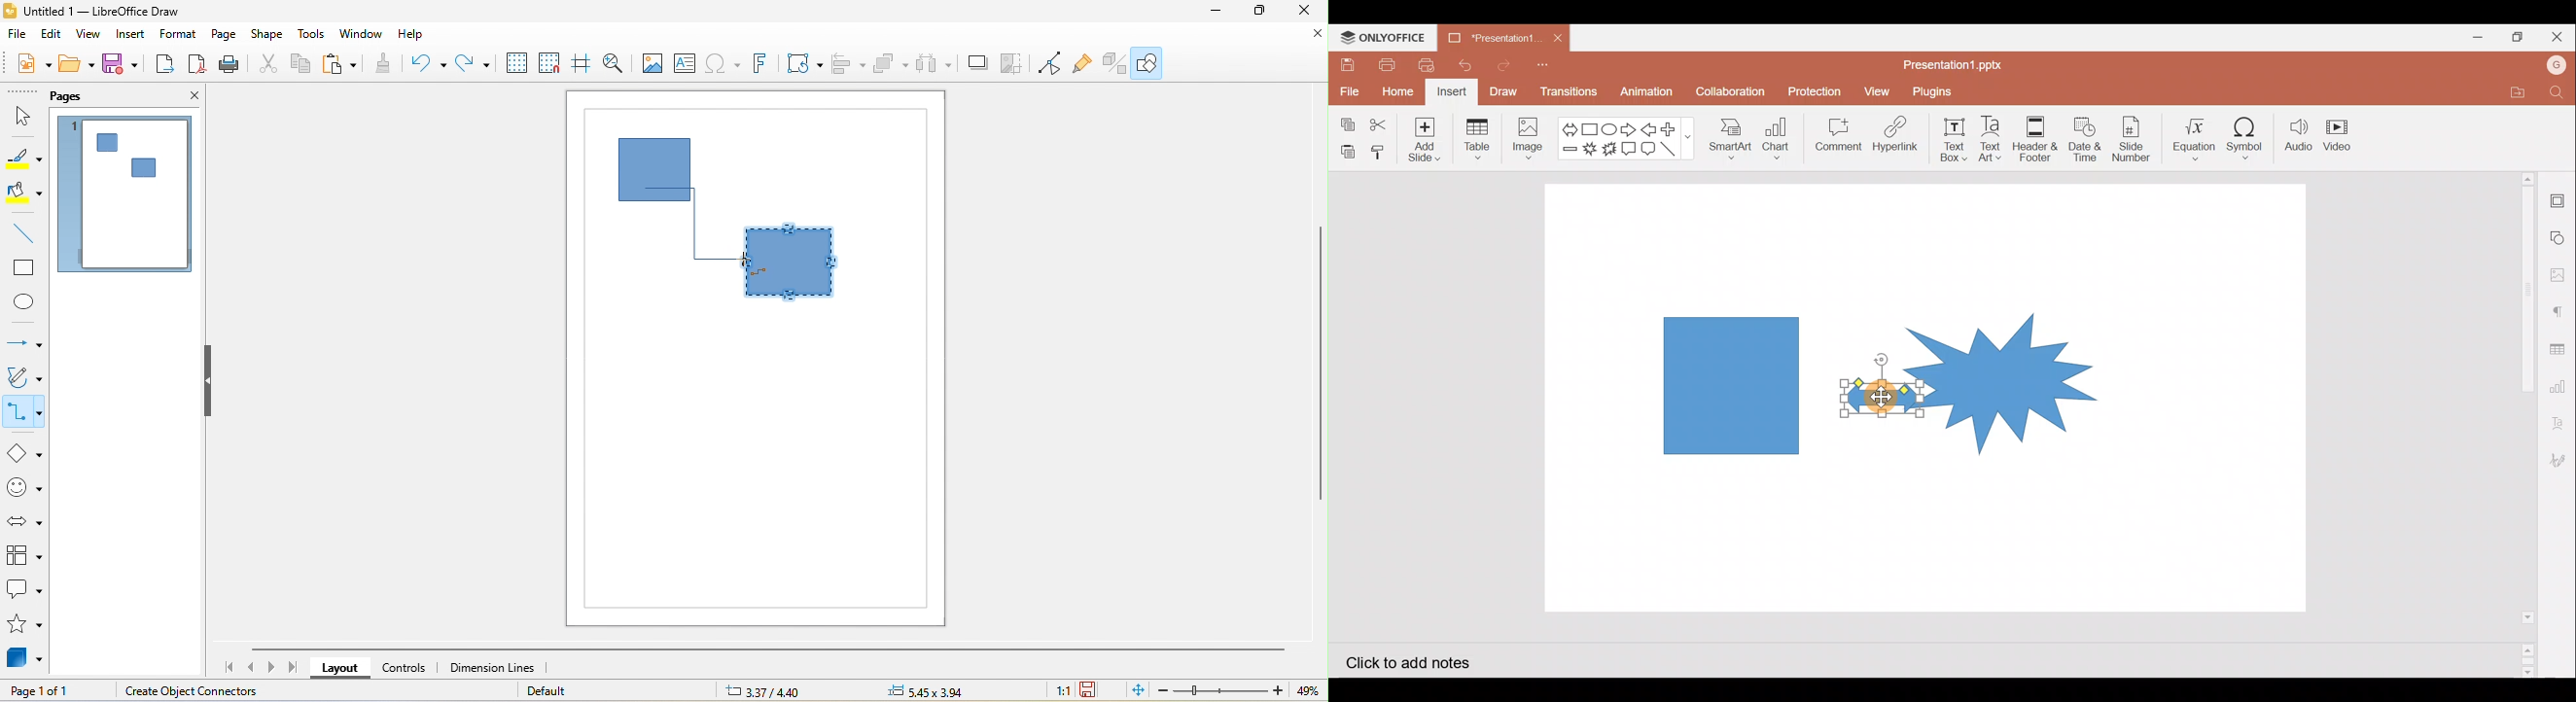  What do you see at coordinates (935, 65) in the screenshot?
I see `select at least three object` at bounding box center [935, 65].